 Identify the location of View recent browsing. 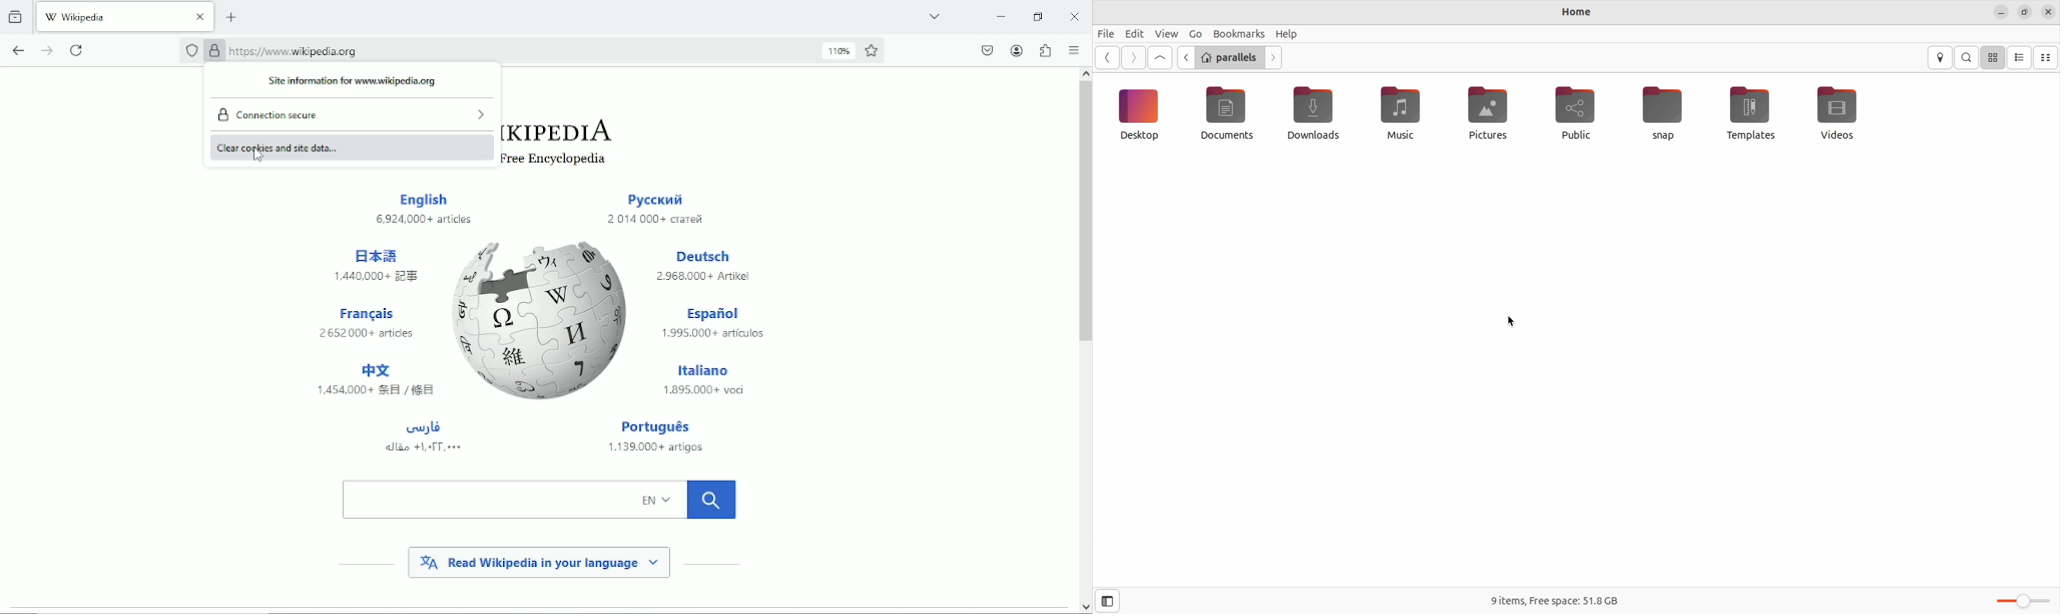
(17, 15).